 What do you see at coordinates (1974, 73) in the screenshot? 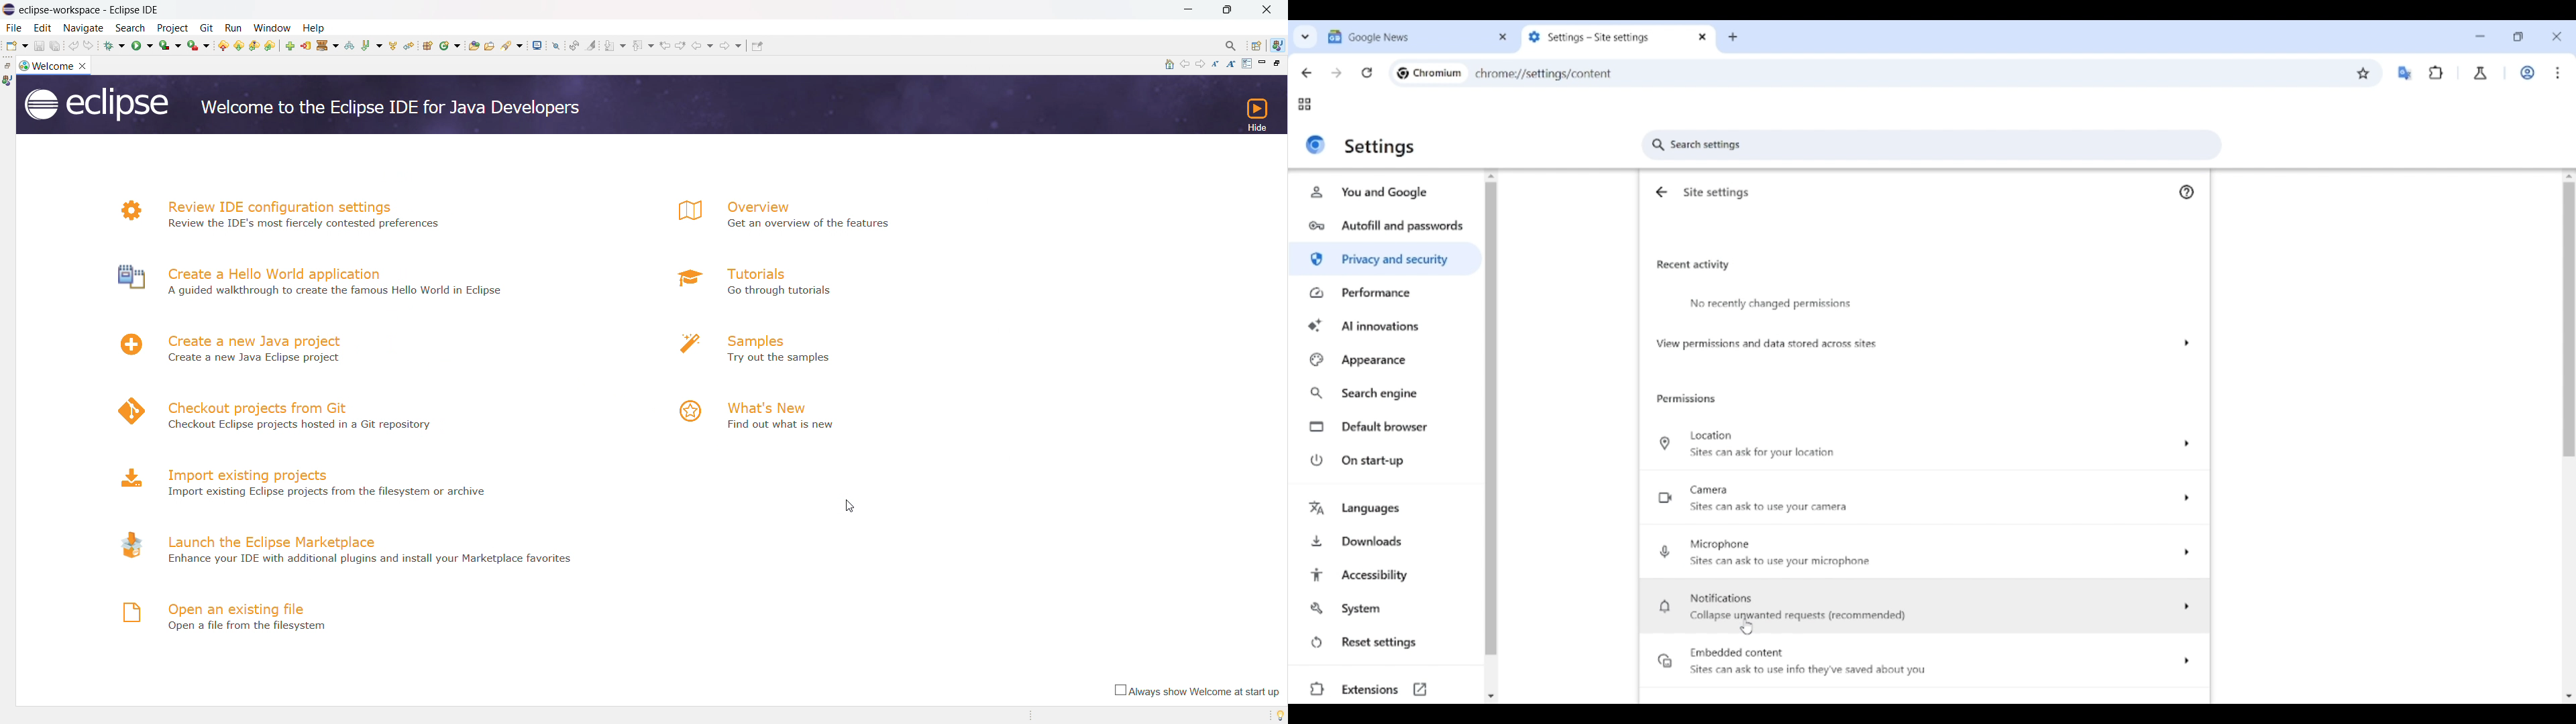
I see `Search Google or enter web link` at bounding box center [1974, 73].